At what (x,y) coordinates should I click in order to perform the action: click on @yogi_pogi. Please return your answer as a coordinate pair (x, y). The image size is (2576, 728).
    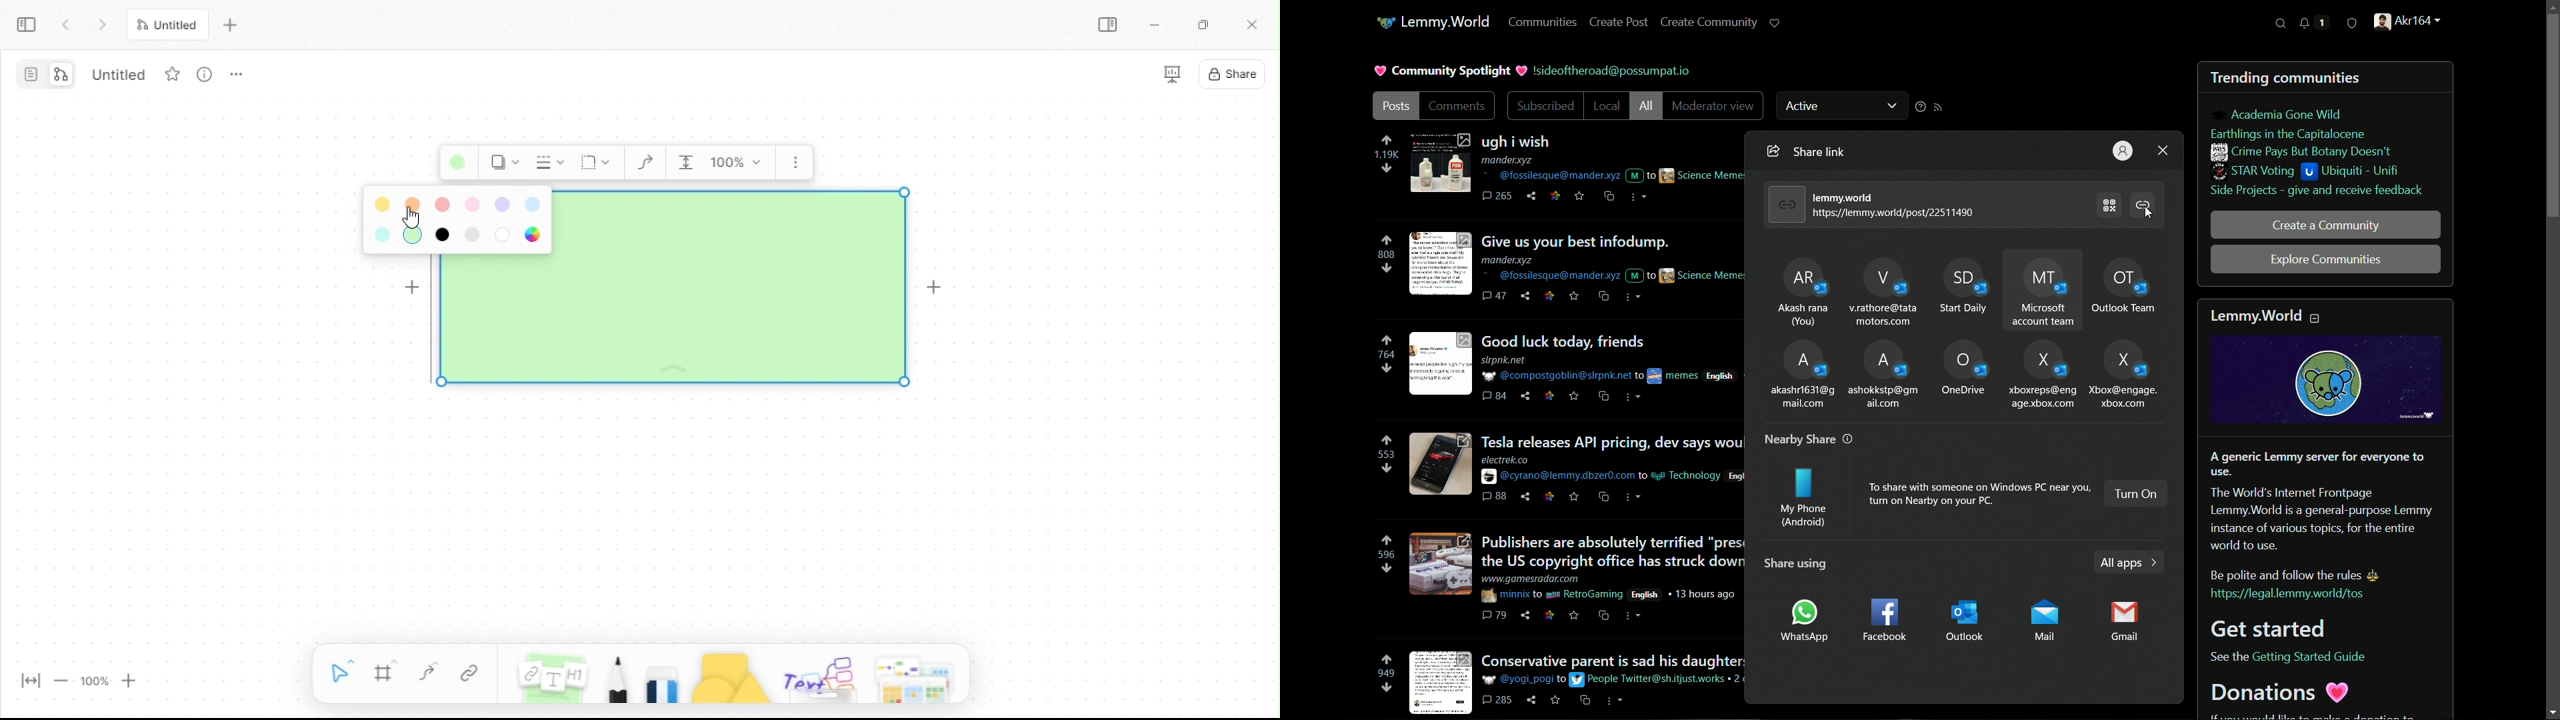
    Looking at the image, I should click on (1518, 679).